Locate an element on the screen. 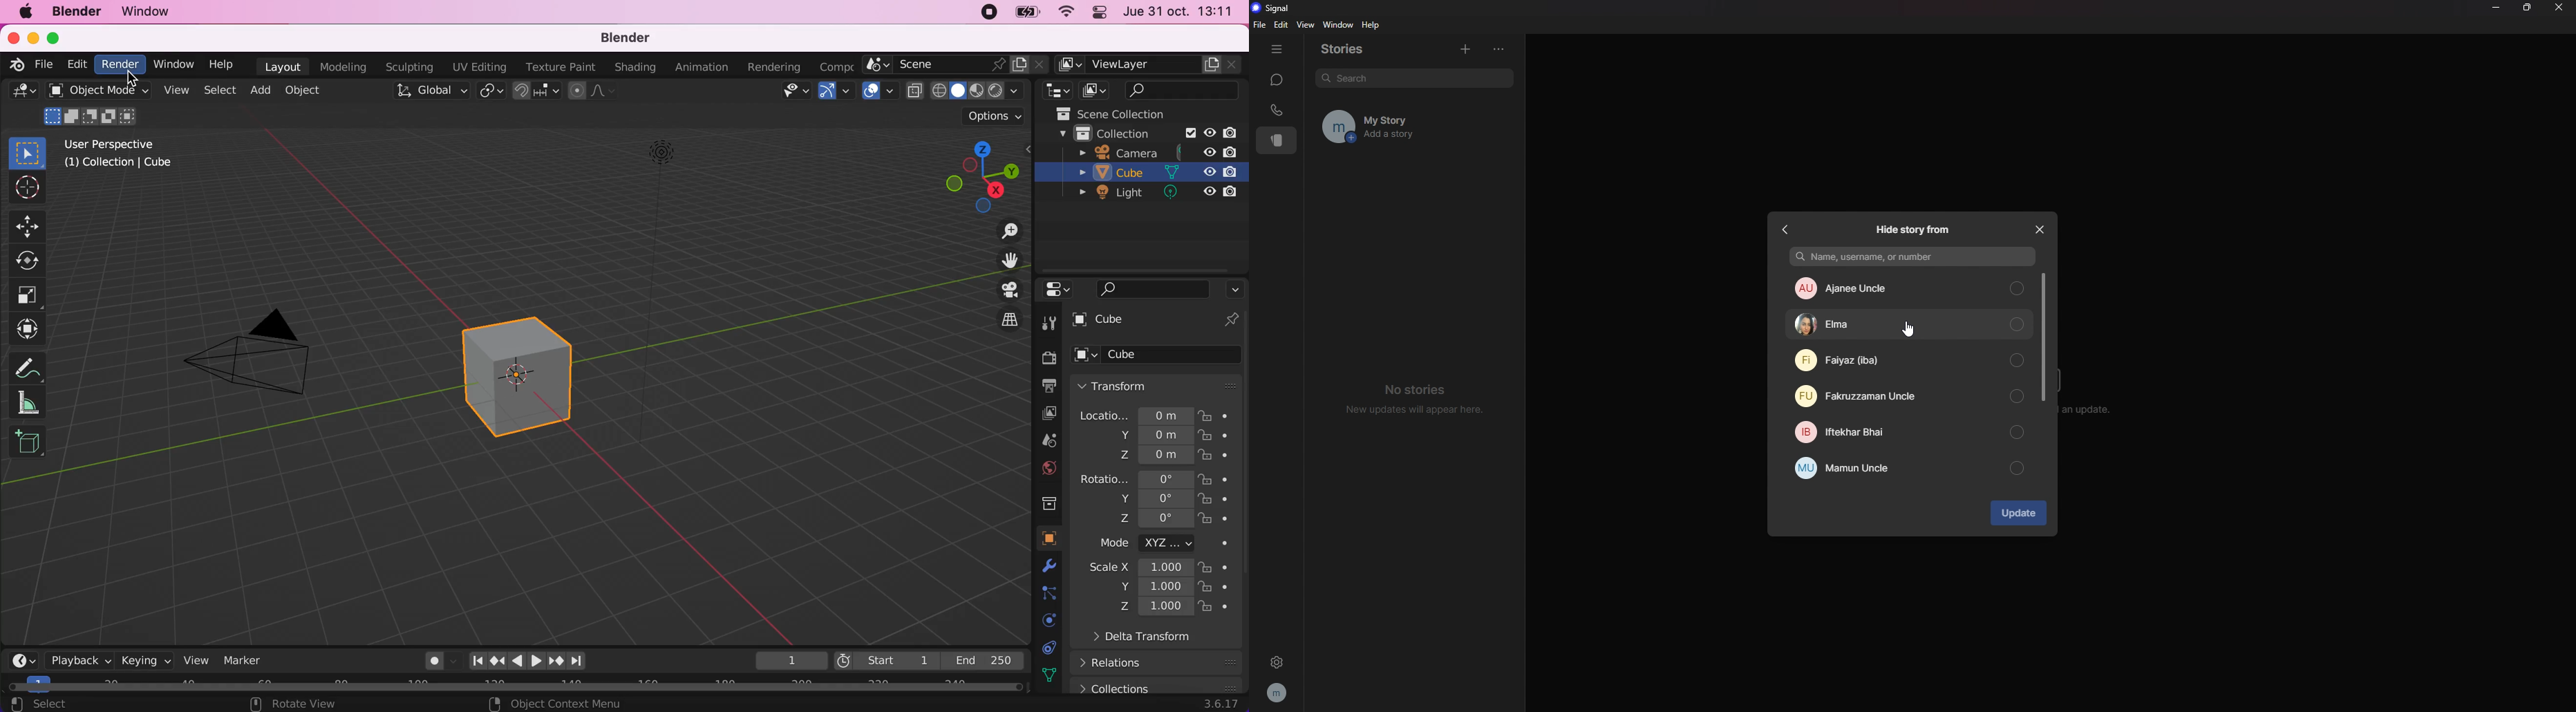  close is located at coordinates (12, 38).